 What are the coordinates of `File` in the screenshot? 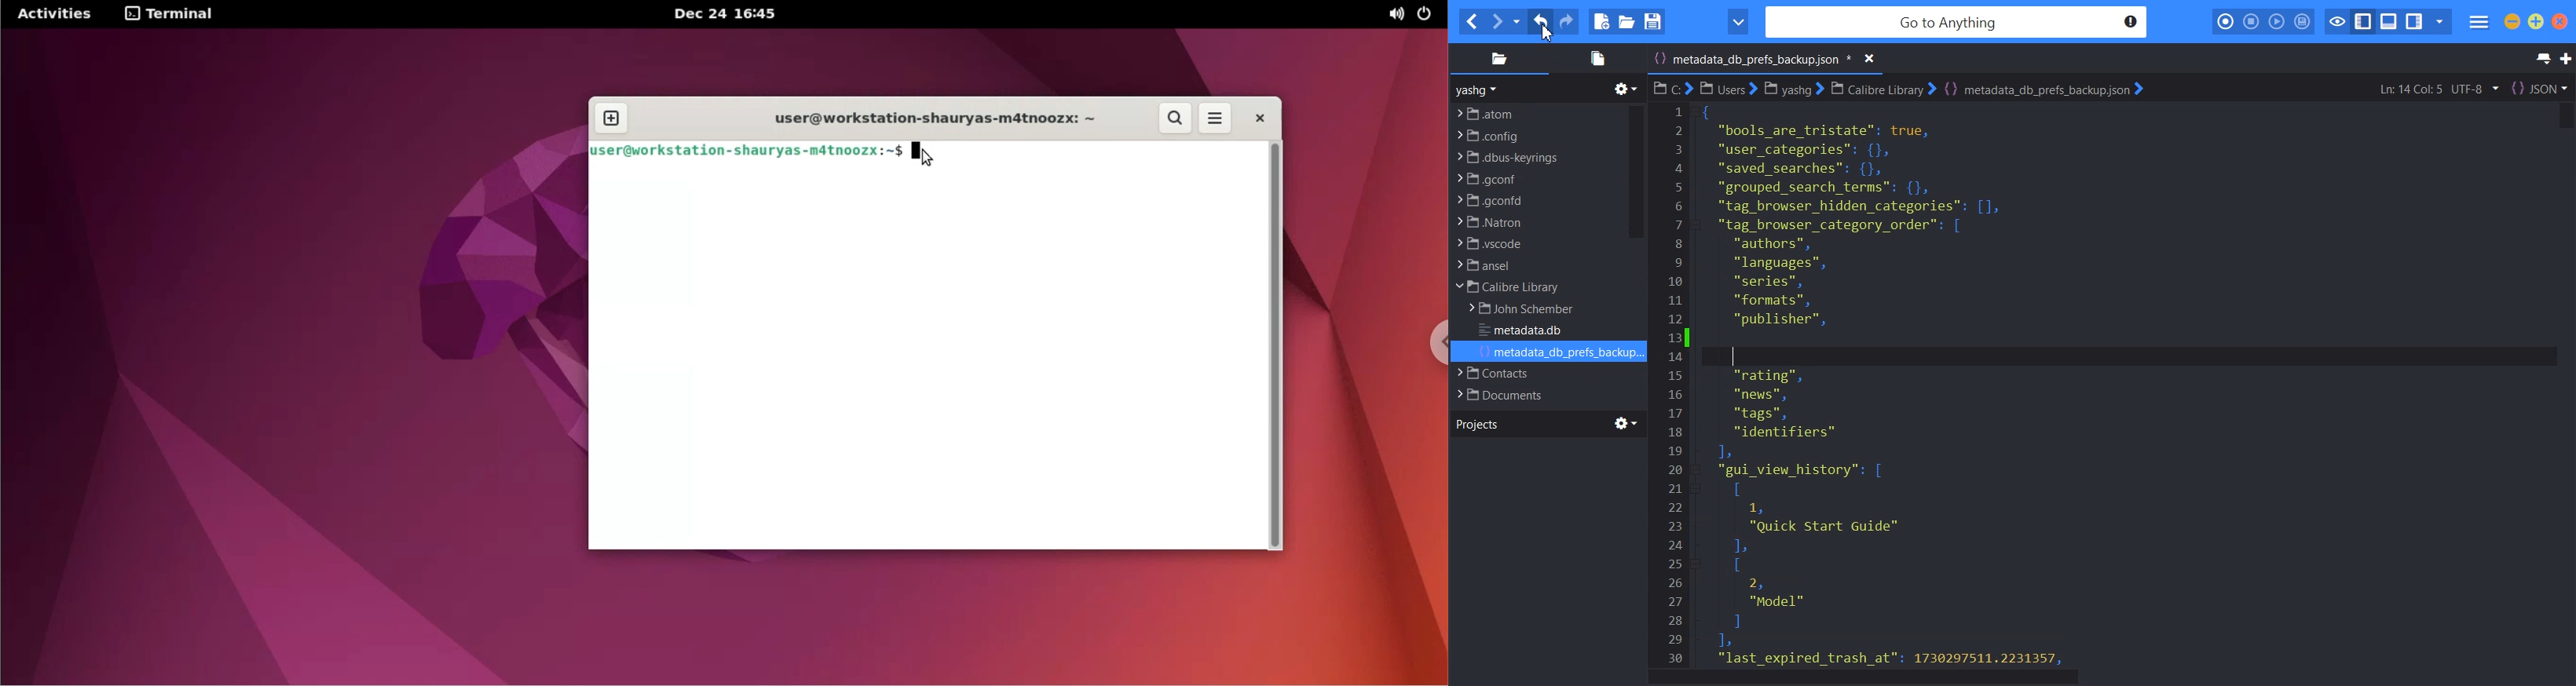 It's located at (1533, 373).